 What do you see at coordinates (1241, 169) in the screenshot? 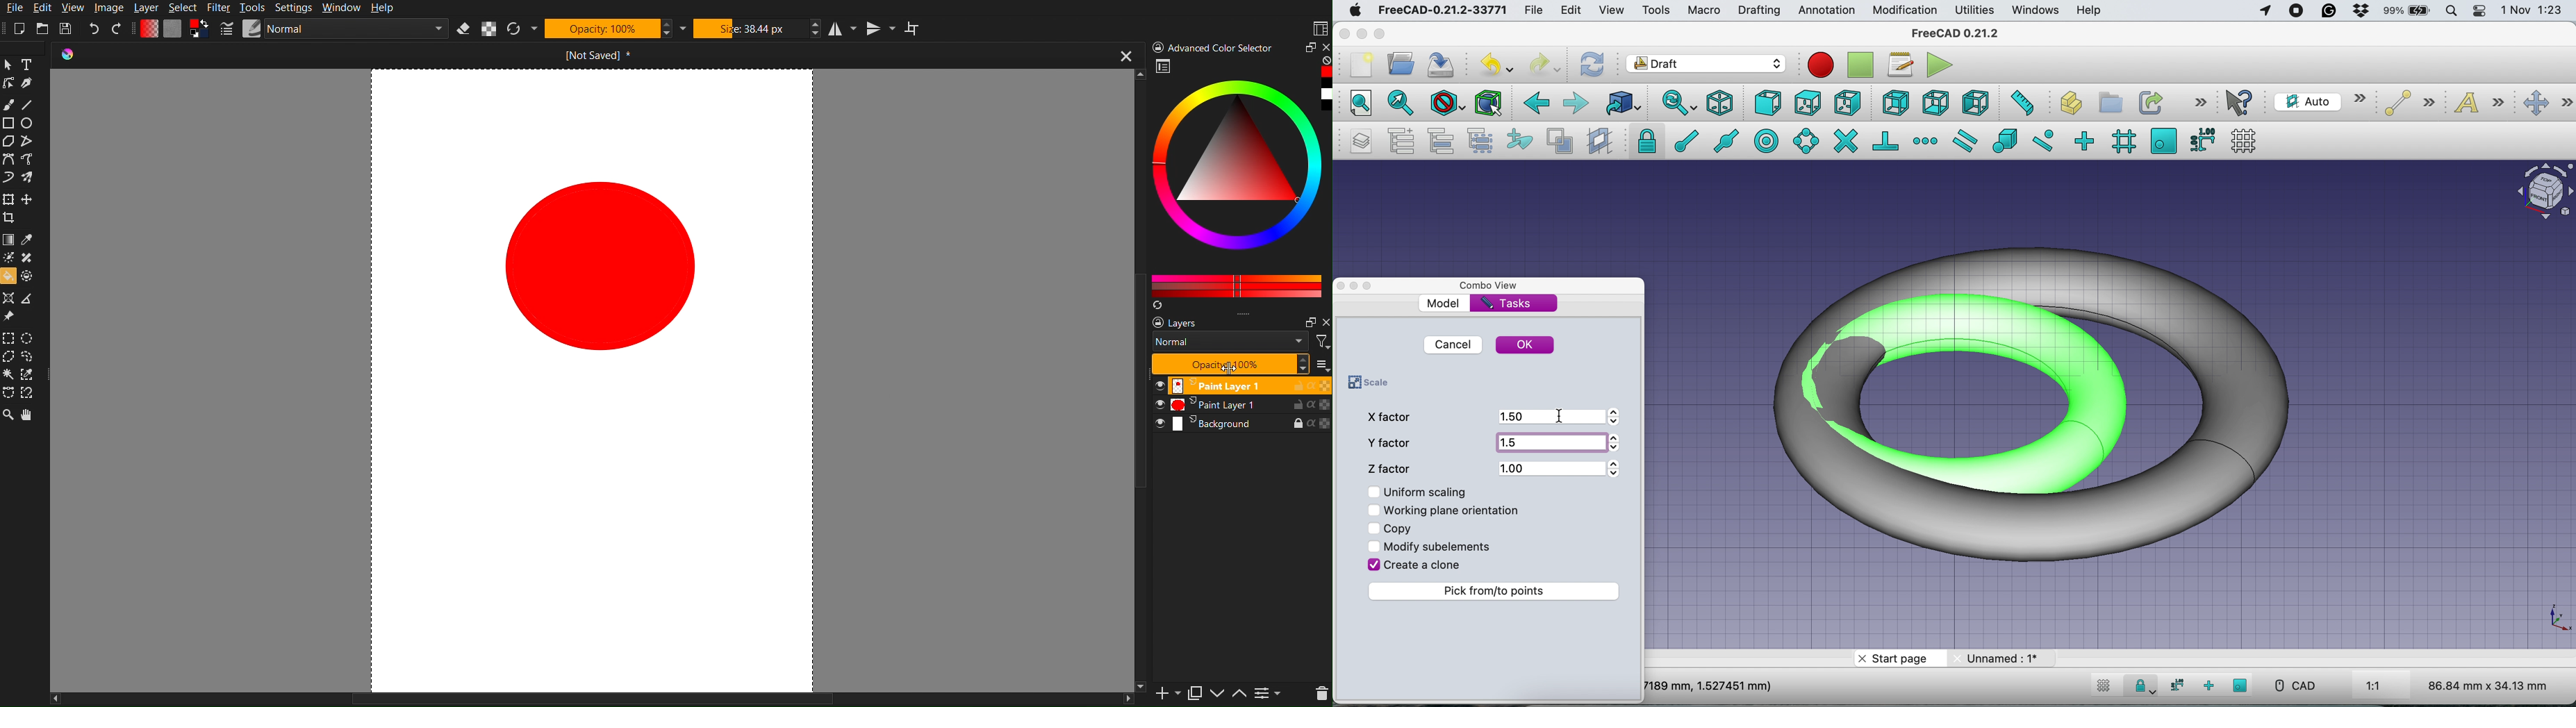
I see `Color picker` at bounding box center [1241, 169].